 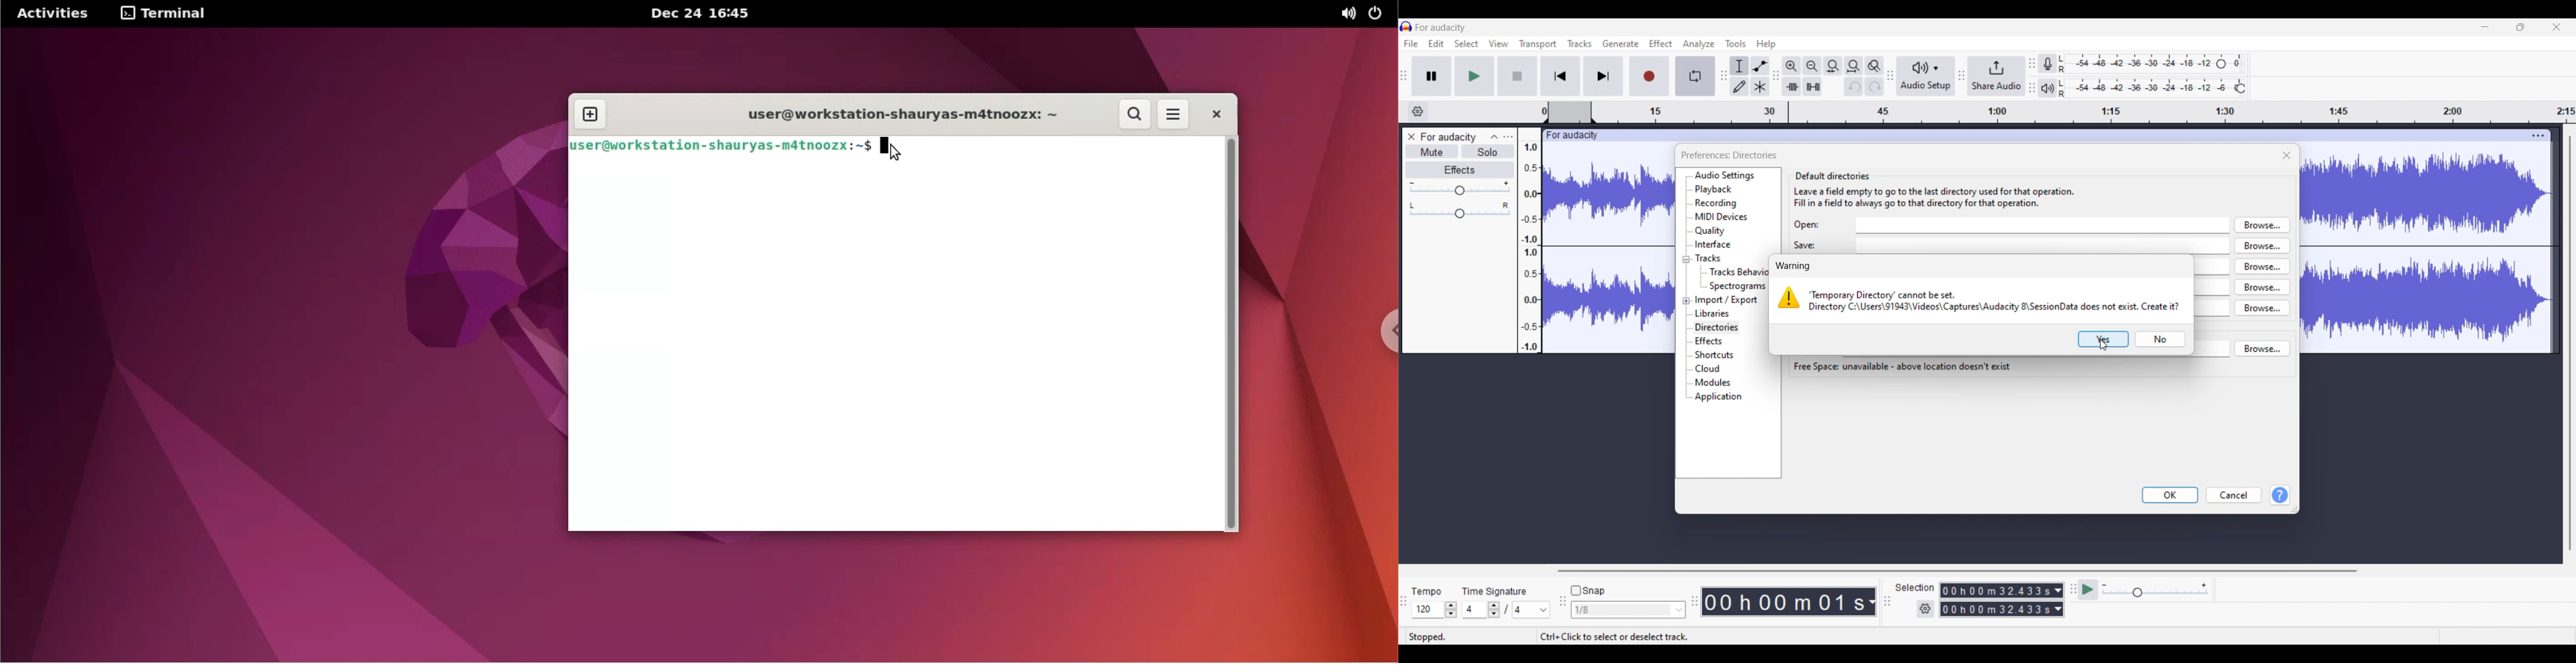 What do you see at coordinates (1532, 610) in the screenshot?
I see `Options for max. time signature` at bounding box center [1532, 610].